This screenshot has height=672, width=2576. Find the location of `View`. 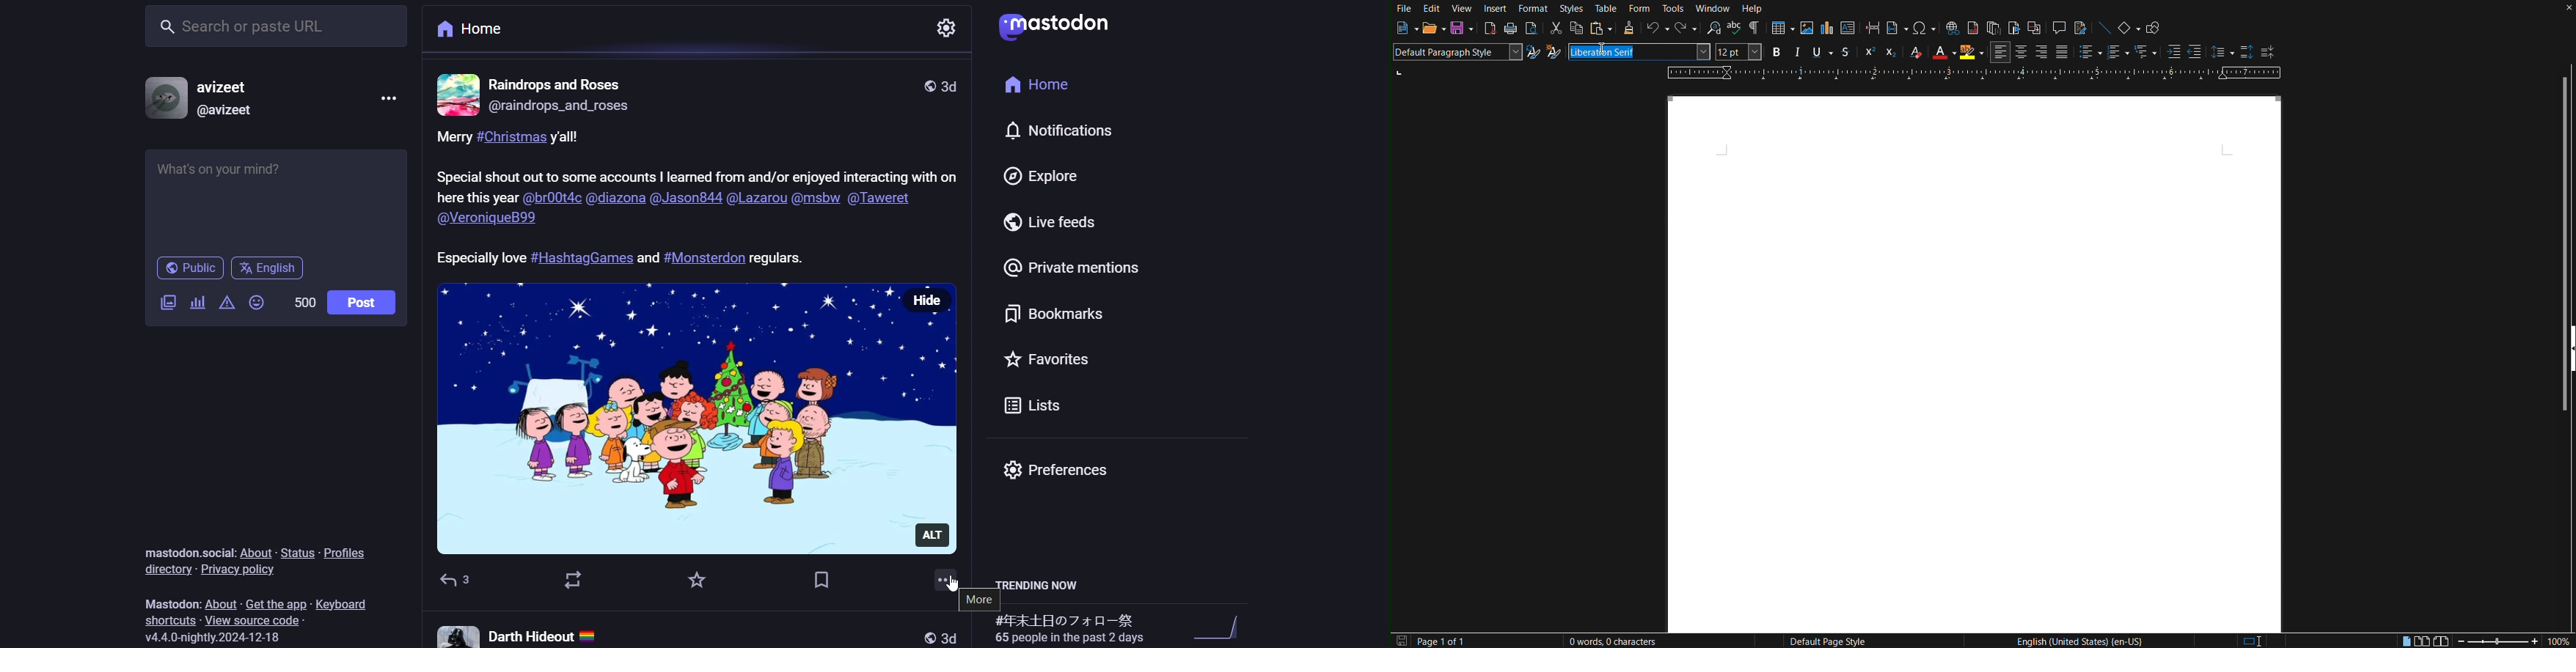

View is located at coordinates (1462, 9).